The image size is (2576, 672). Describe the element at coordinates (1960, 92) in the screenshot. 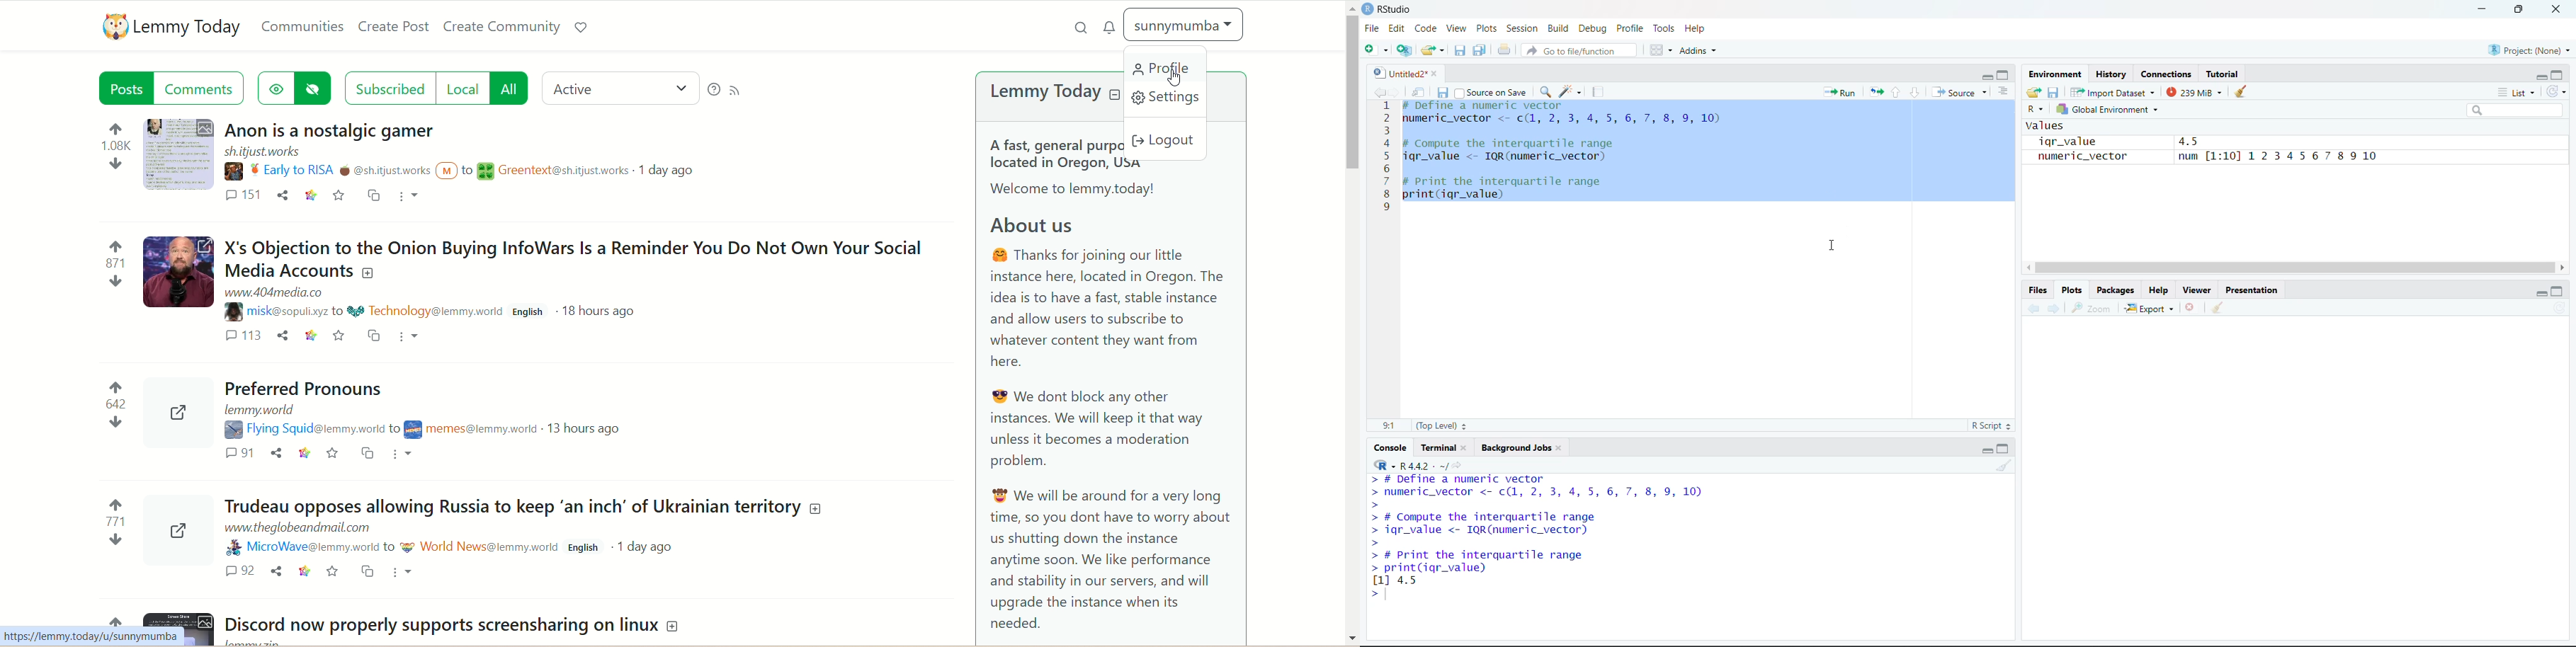

I see `Source the contents of the active document` at that location.